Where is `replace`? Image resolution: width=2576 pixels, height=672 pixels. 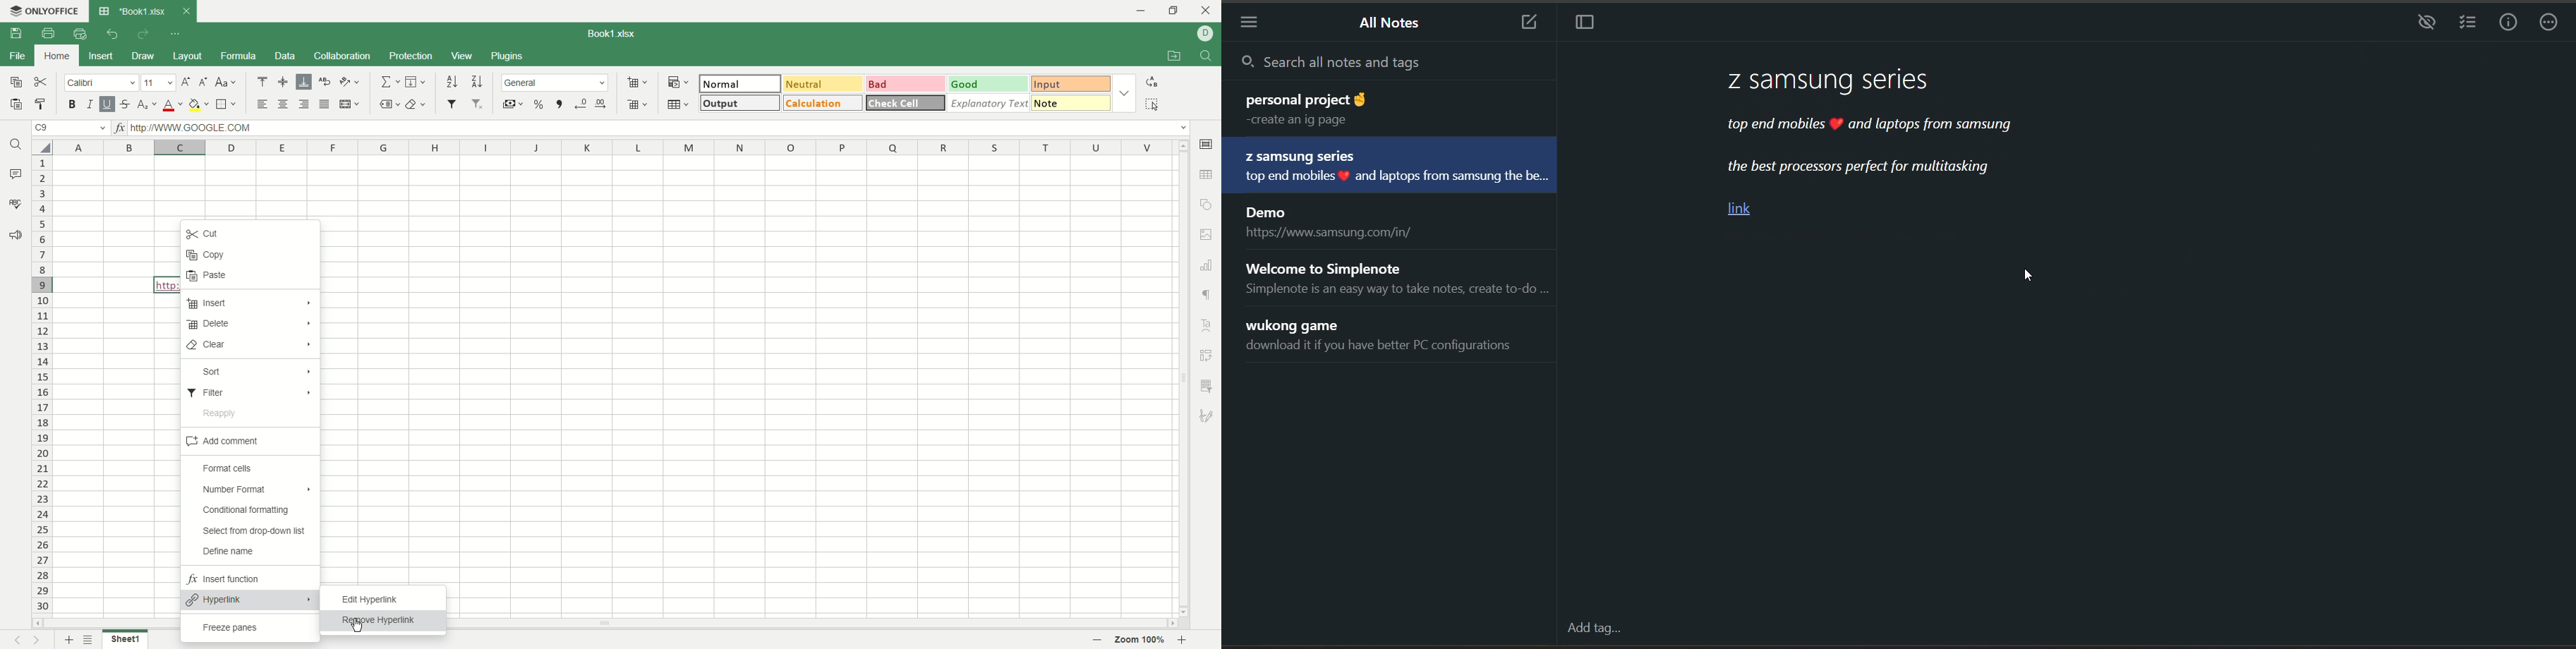 replace is located at coordinates (1151, 81).